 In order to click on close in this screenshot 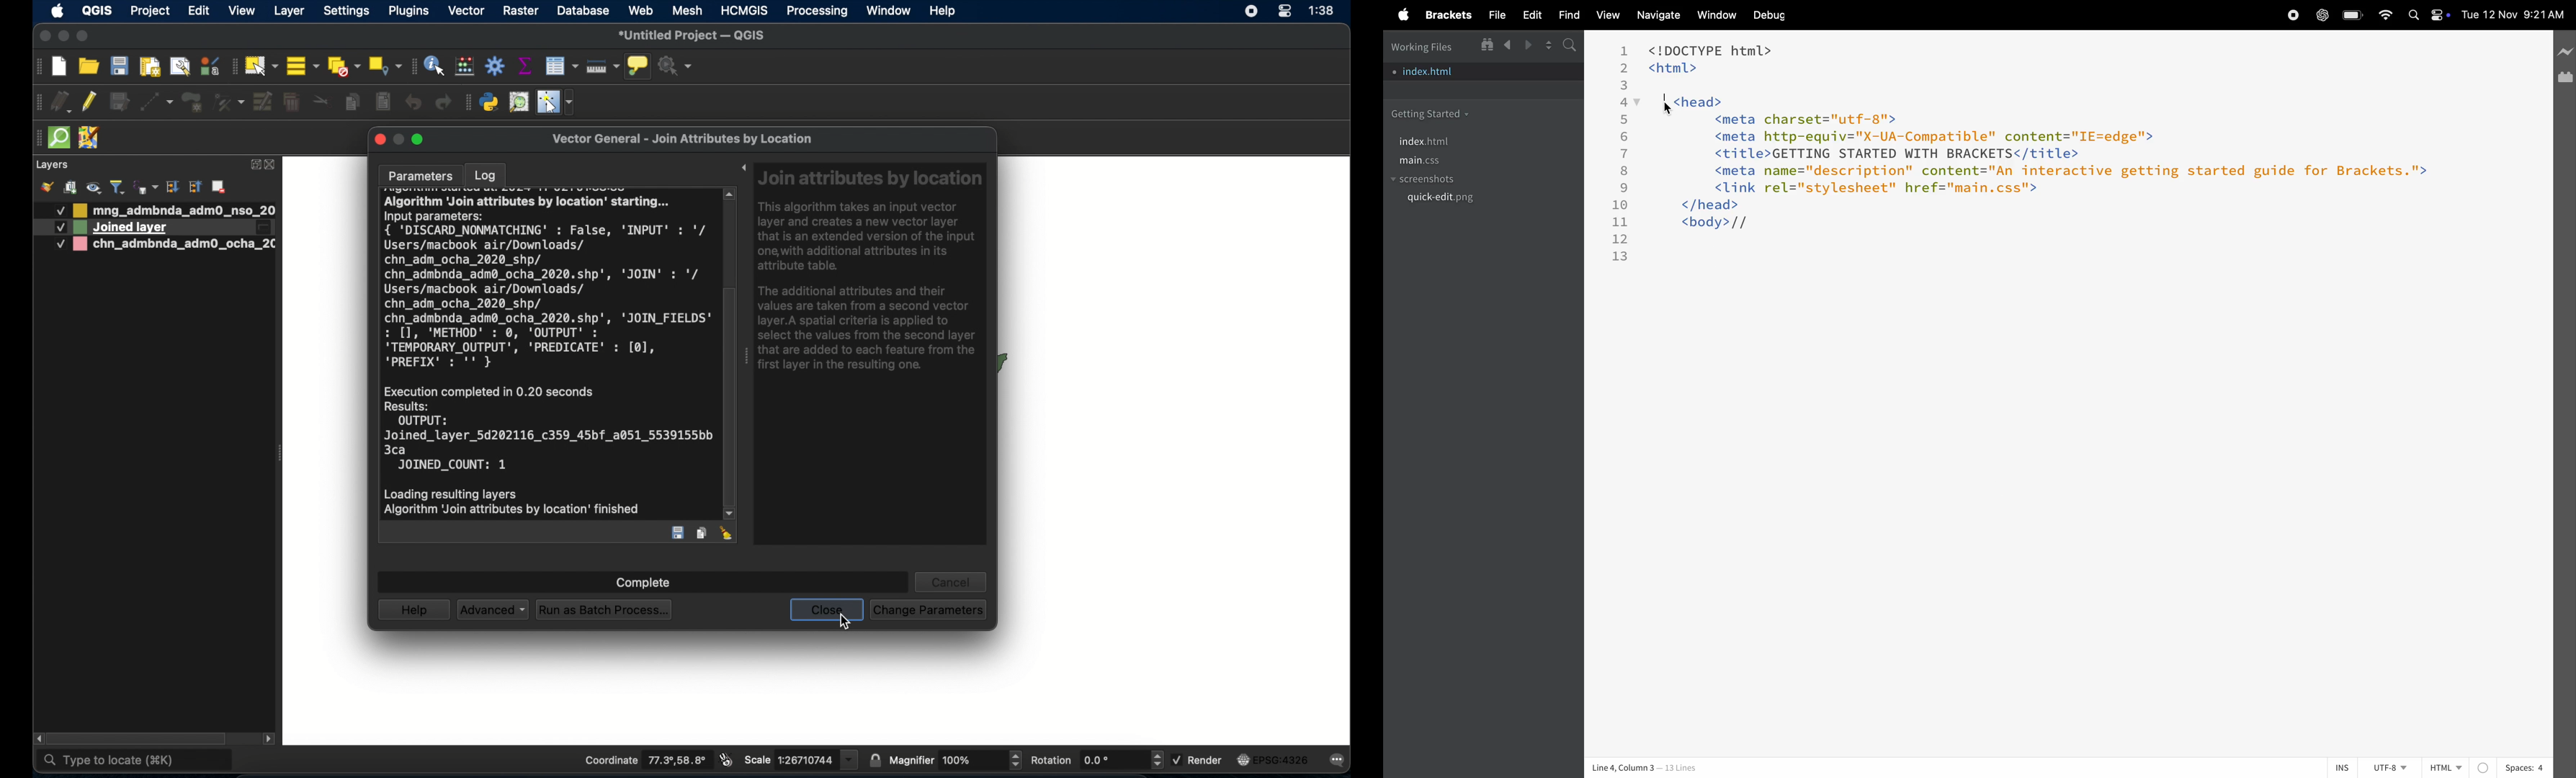, I will do `click(45, 37)`.